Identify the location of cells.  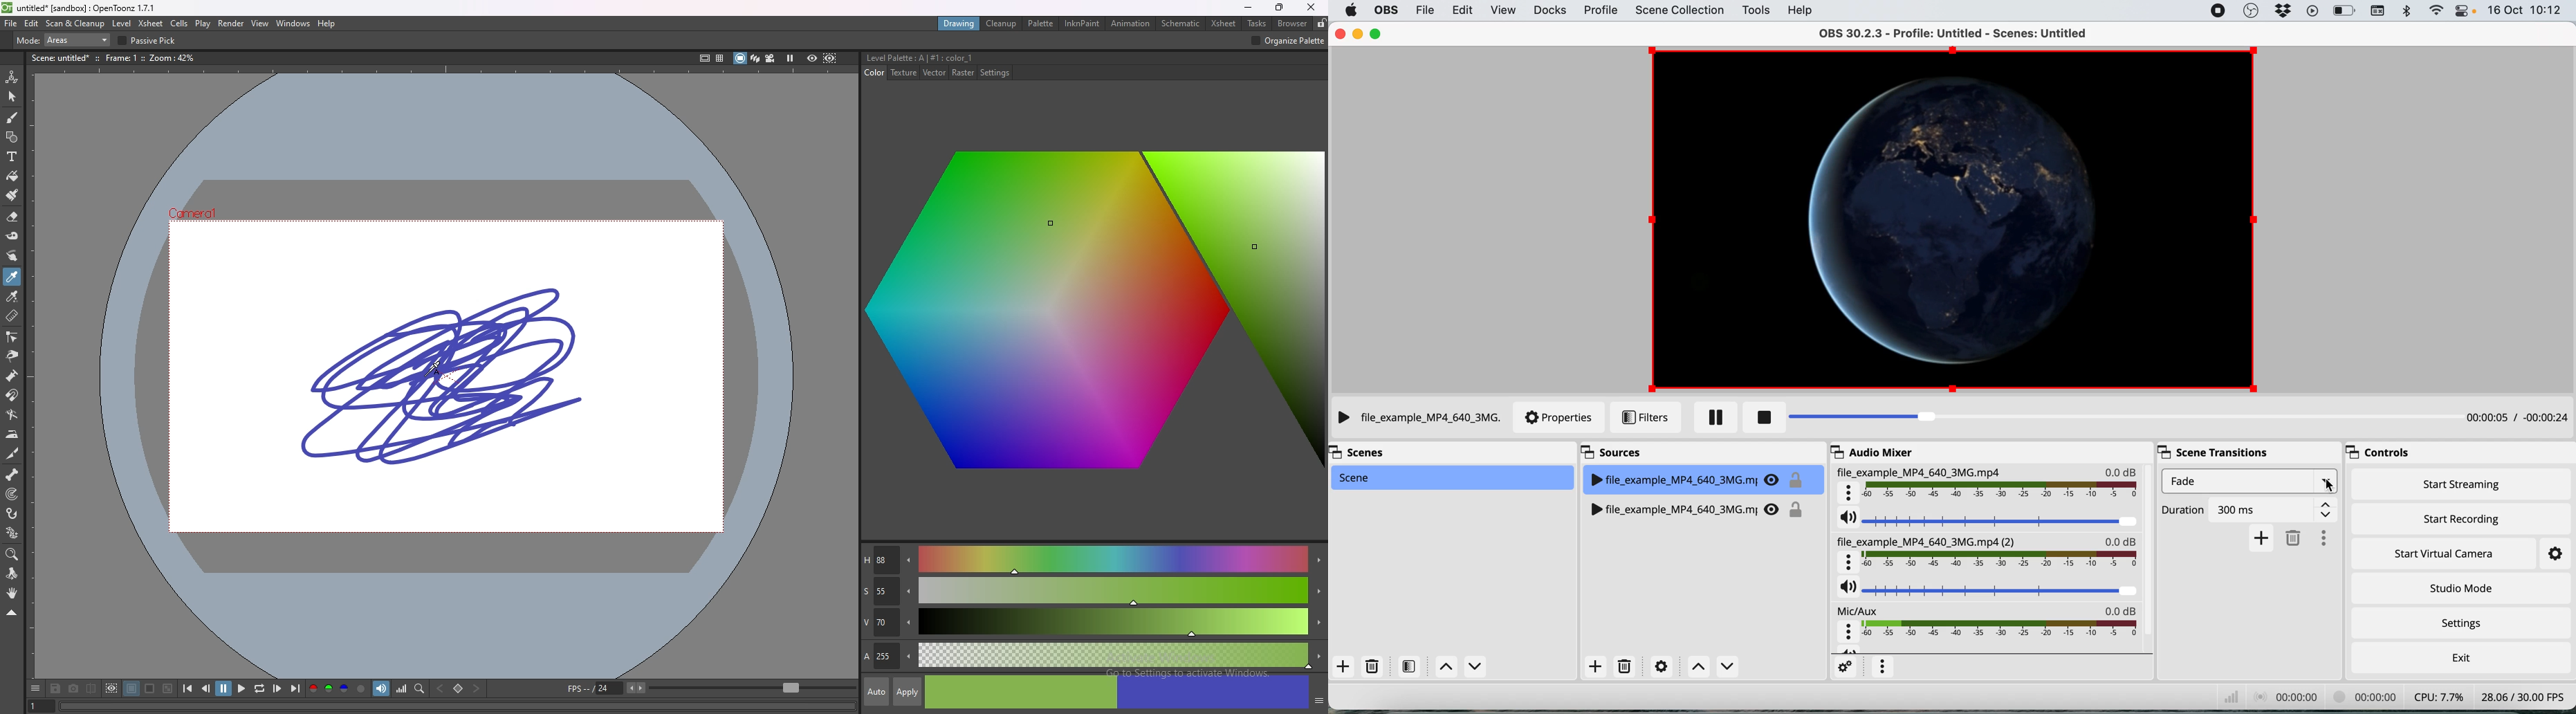
(179, 24).